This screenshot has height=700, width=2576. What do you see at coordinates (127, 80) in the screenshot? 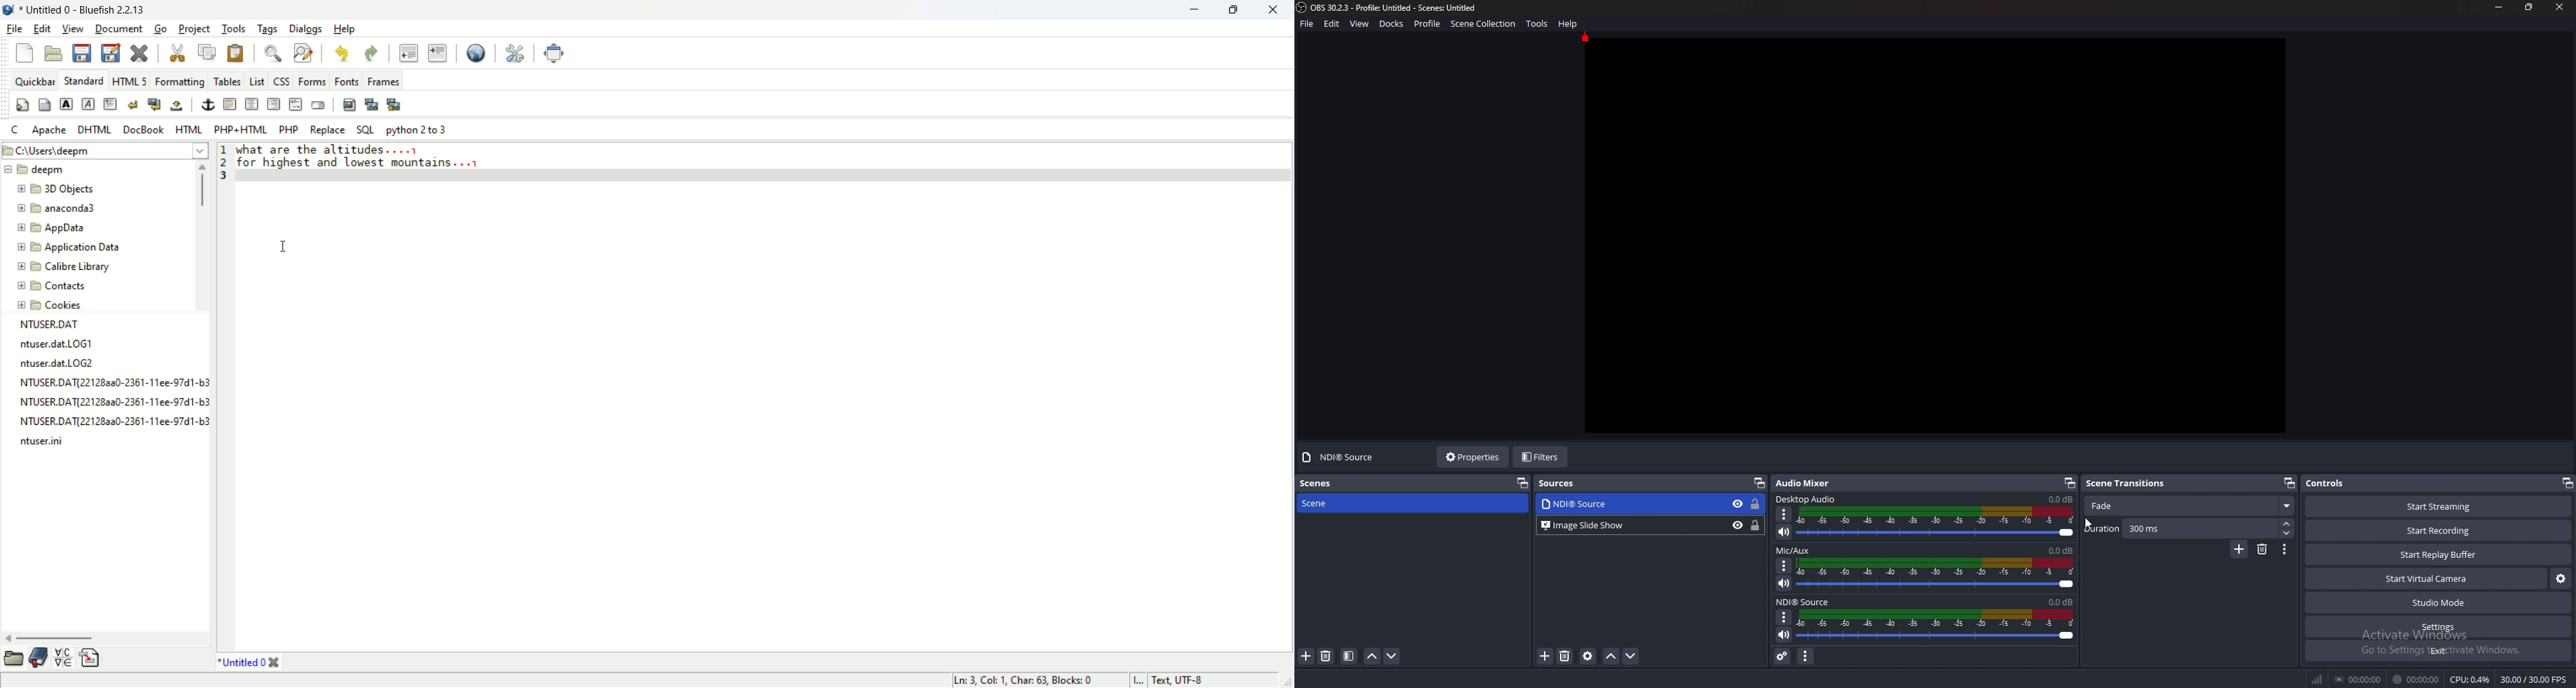
I see `HTML 5` at bounding box center [127, 80].